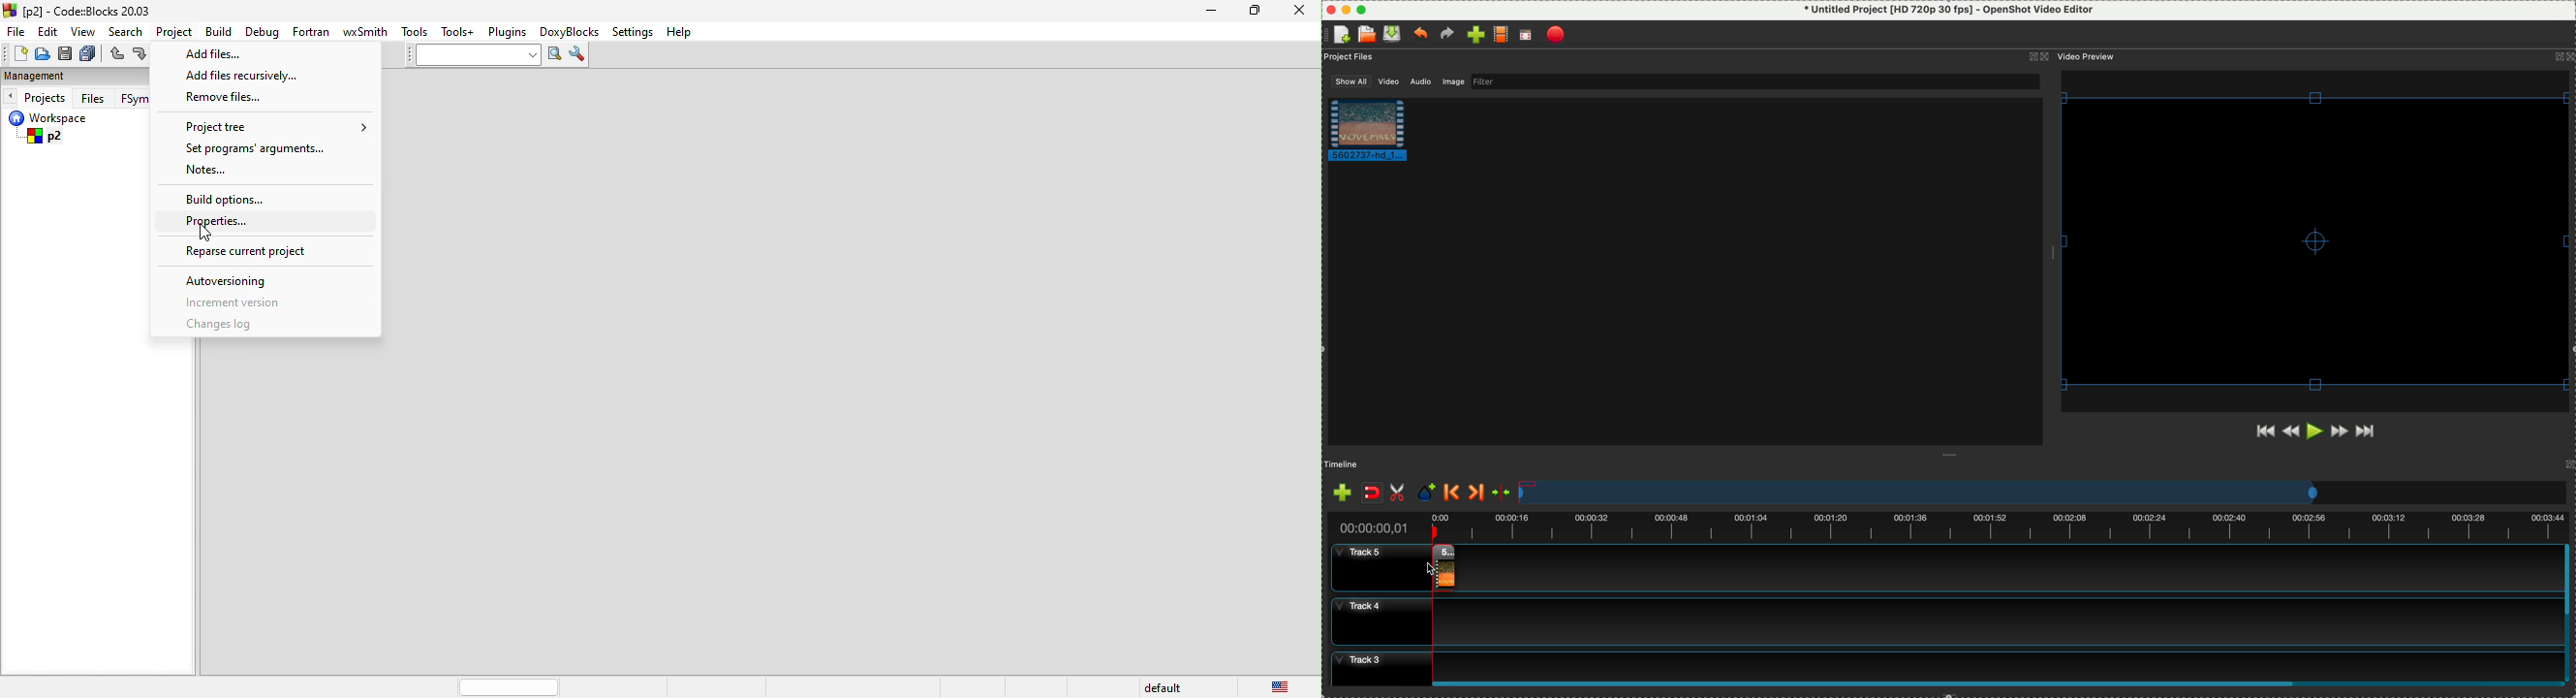  What do you see at coordinates (632, 33) in the screenshot?
I see `settings` at bounding box center [632, 33].